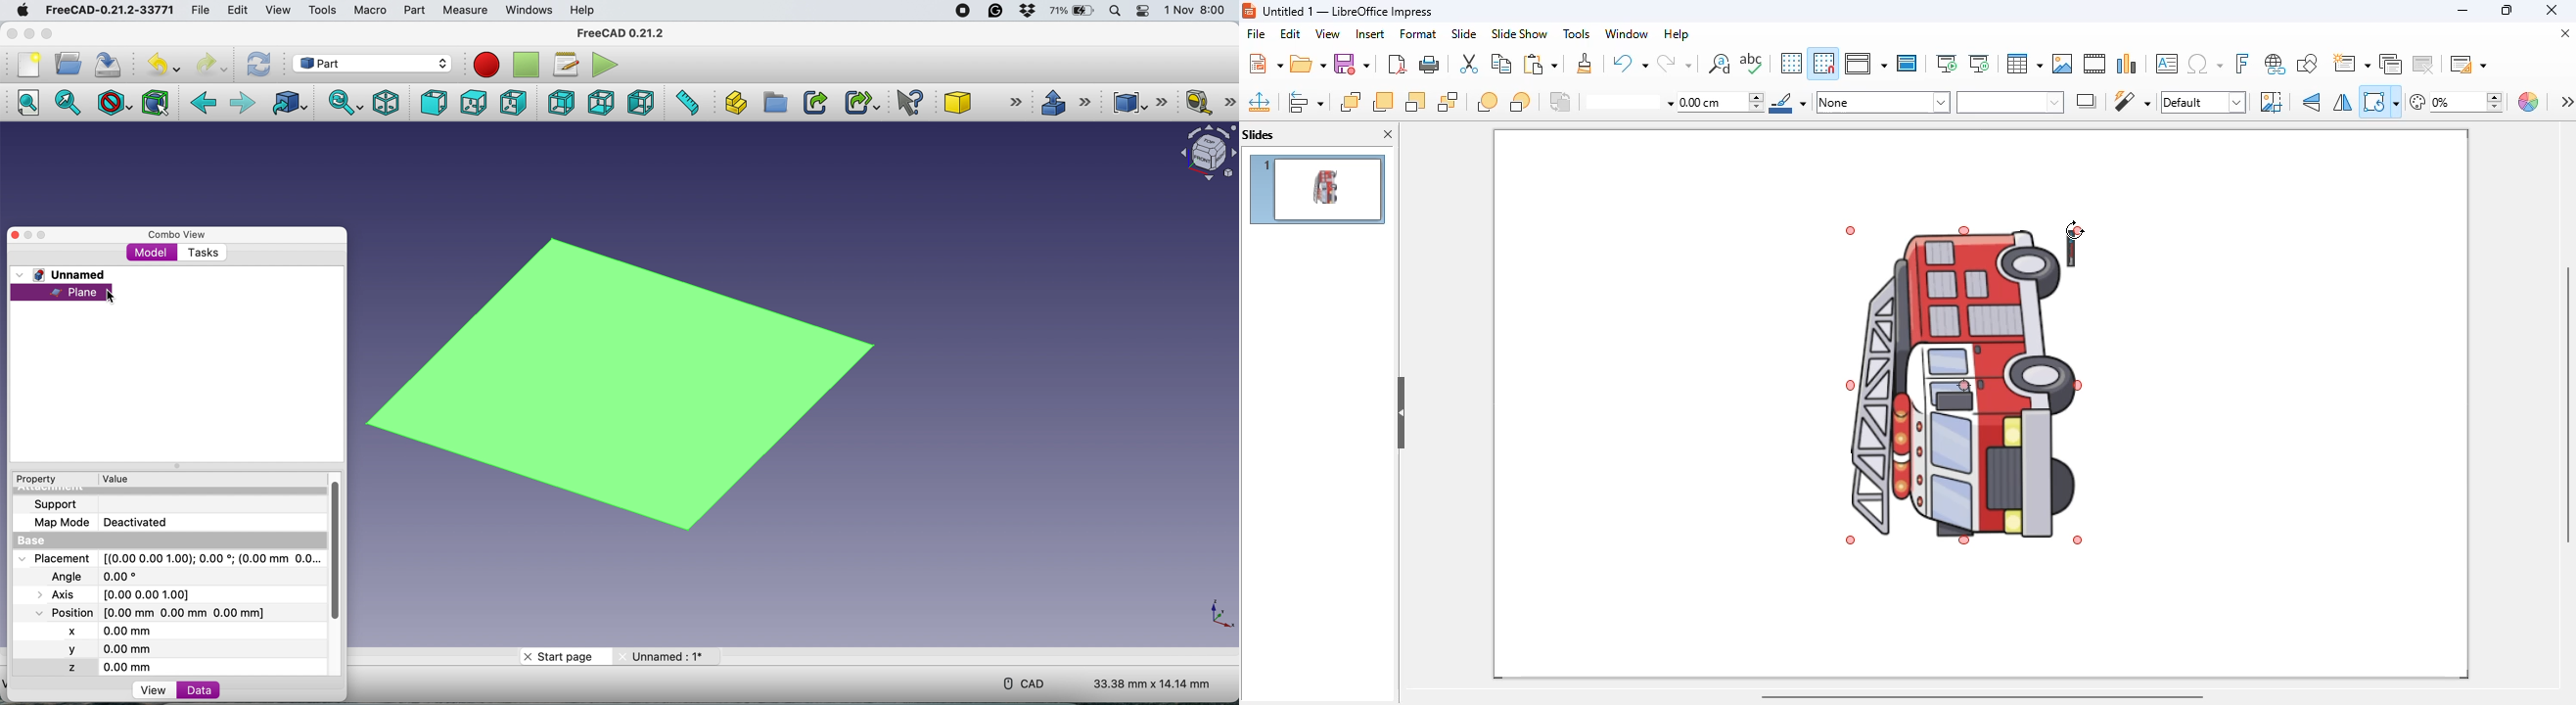 This screenshot has height=728, width=2576. I want to click on make link, so click(816, 104).